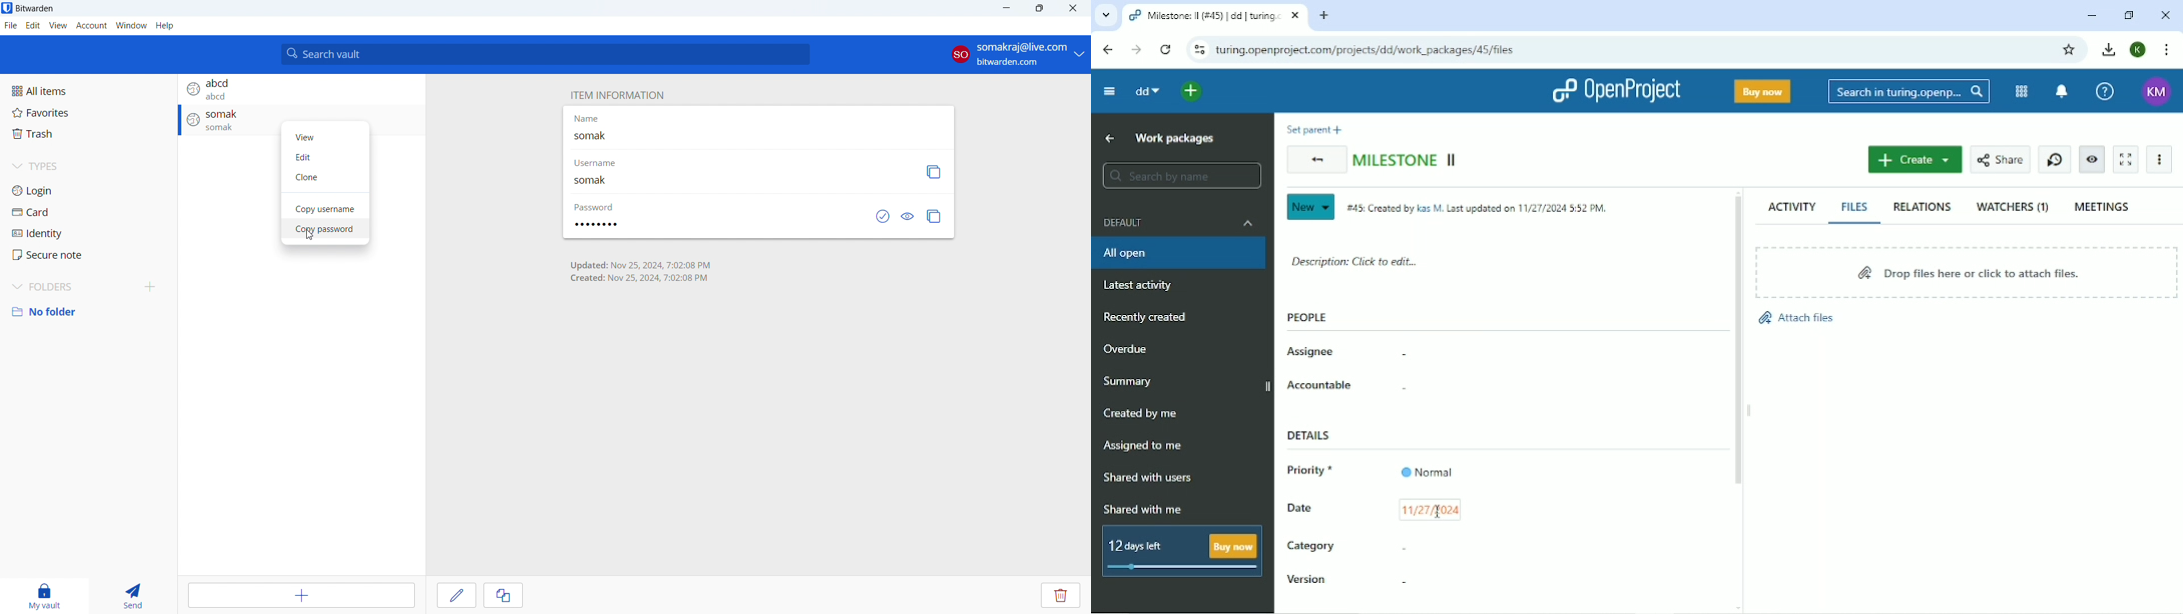 Image resolution: width=2184 pixels, height=616 pixels. Describe the element at coordinates (2139, 50) in the screenshot. I see `K` at that location.